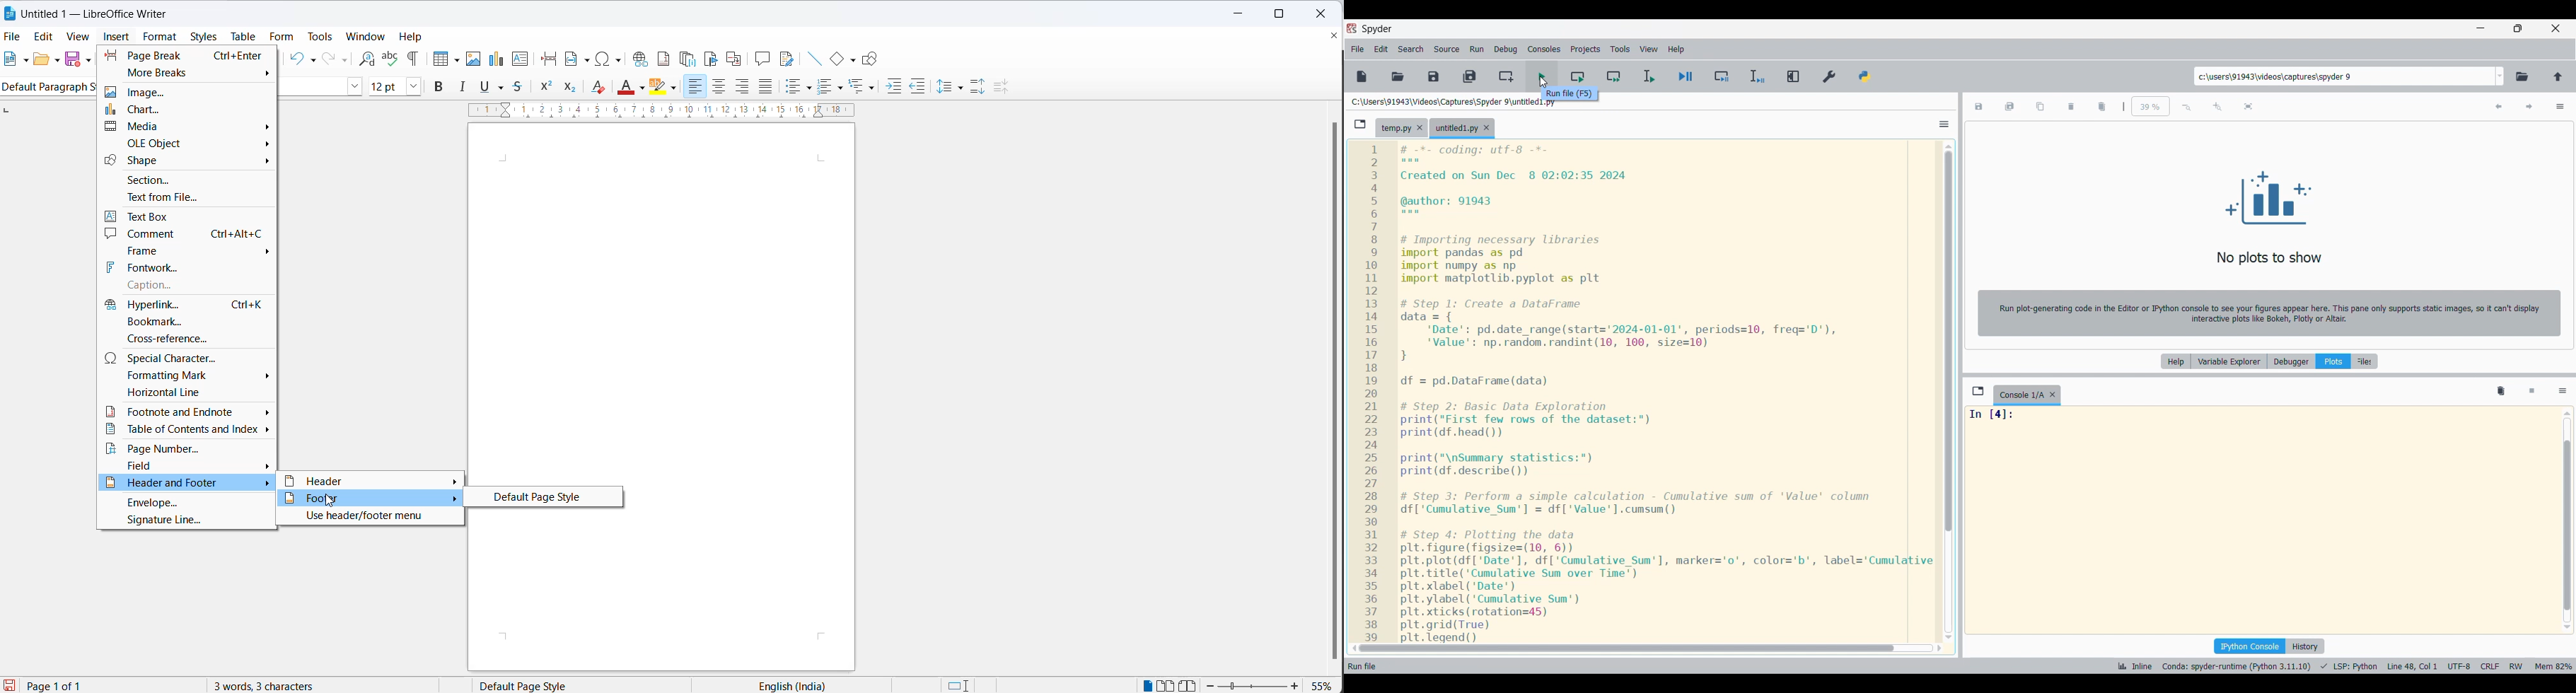 This screenshot has width=2576, height=700. Describe the element at coordinates (1757, 76) in the screenshot. I see `Debug selection/current line` at that location.